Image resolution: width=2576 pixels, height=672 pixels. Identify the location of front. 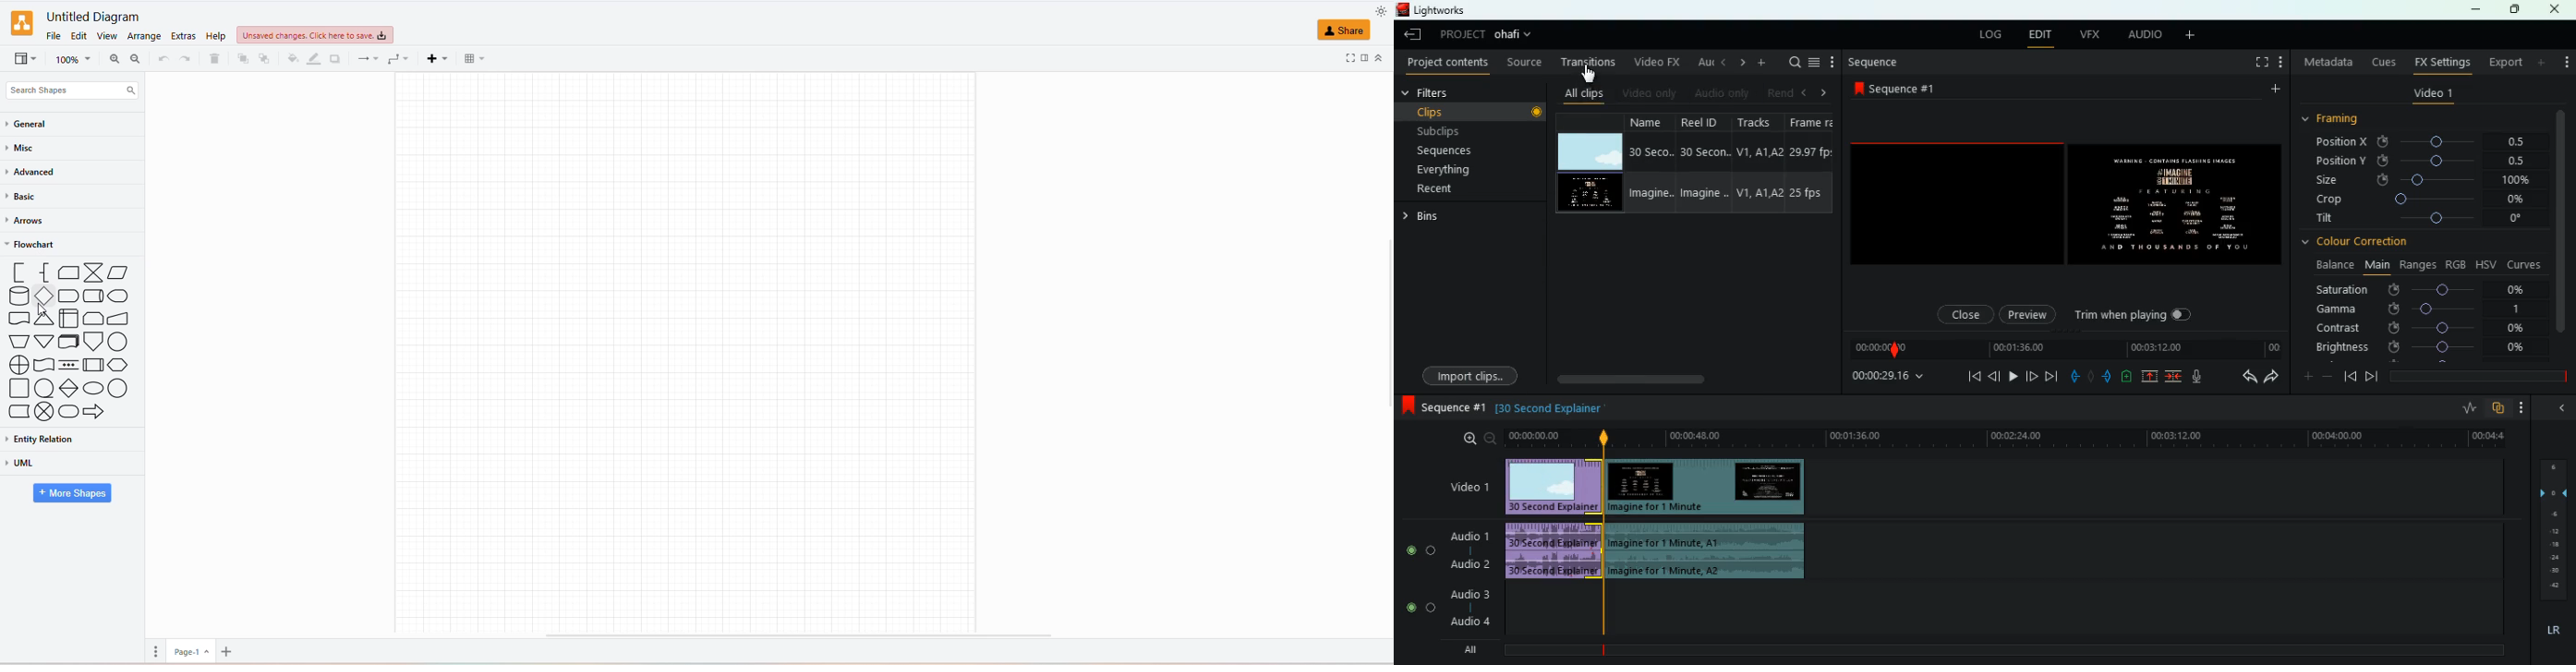
(2372, 376).